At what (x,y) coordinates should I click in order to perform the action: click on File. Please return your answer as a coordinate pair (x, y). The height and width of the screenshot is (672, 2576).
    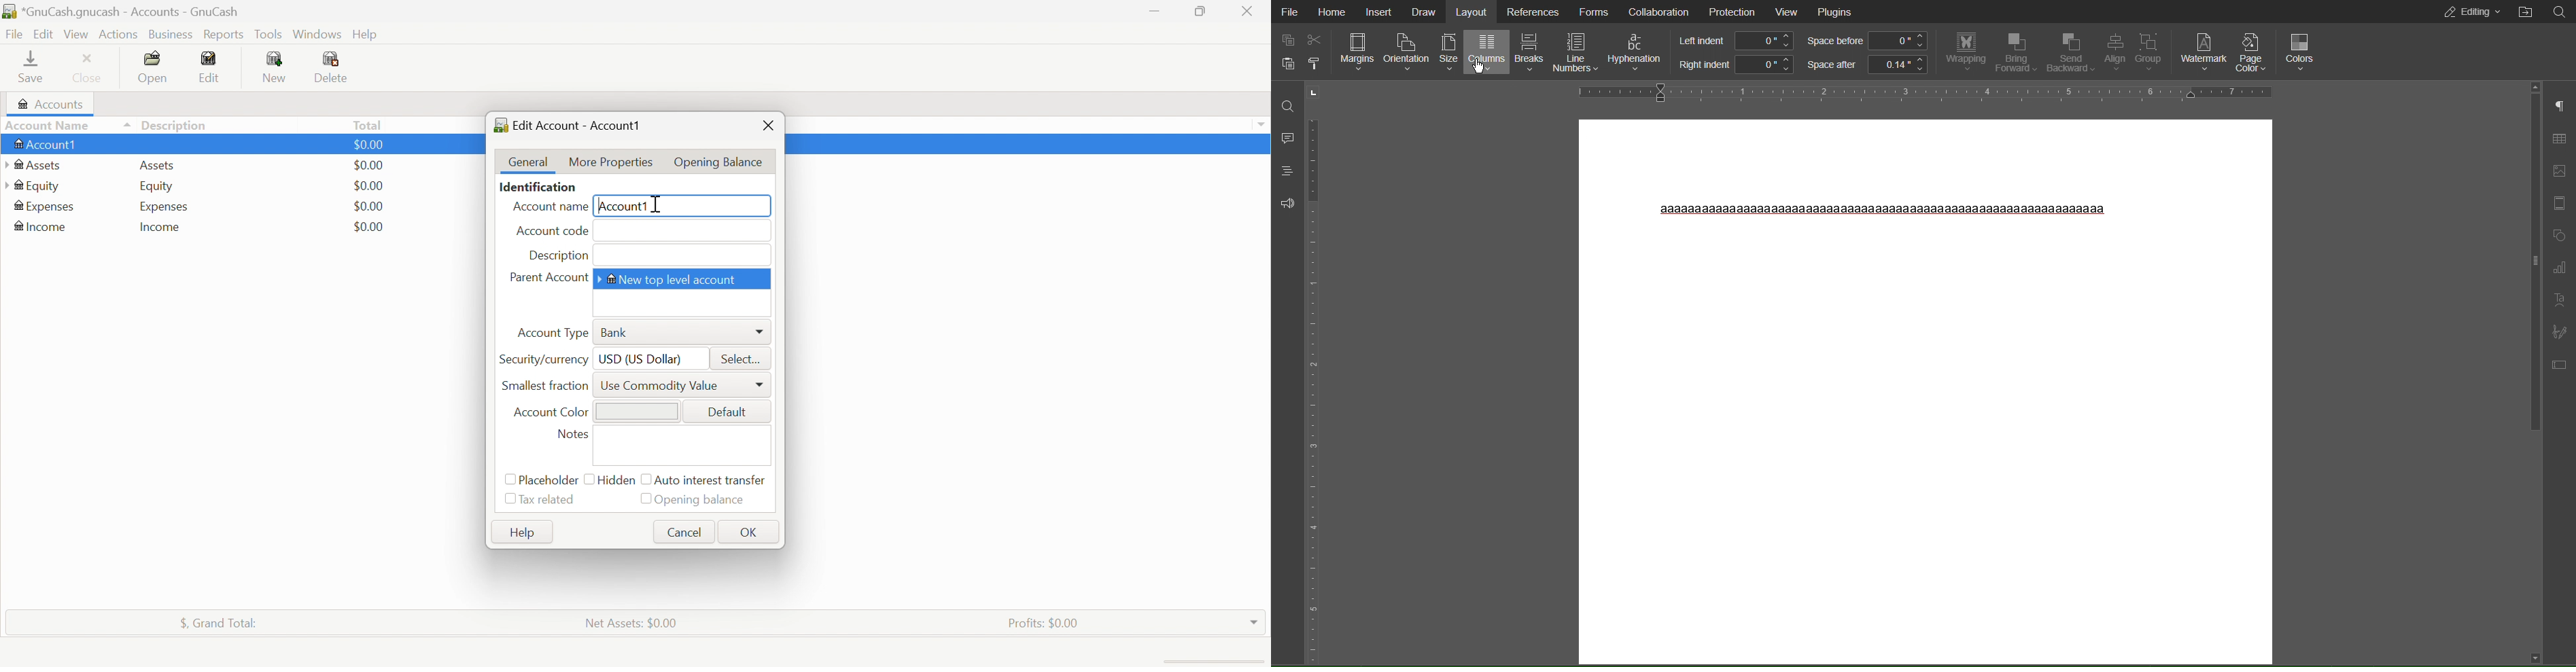
    Looking at the image, I should click on (1291, 12).